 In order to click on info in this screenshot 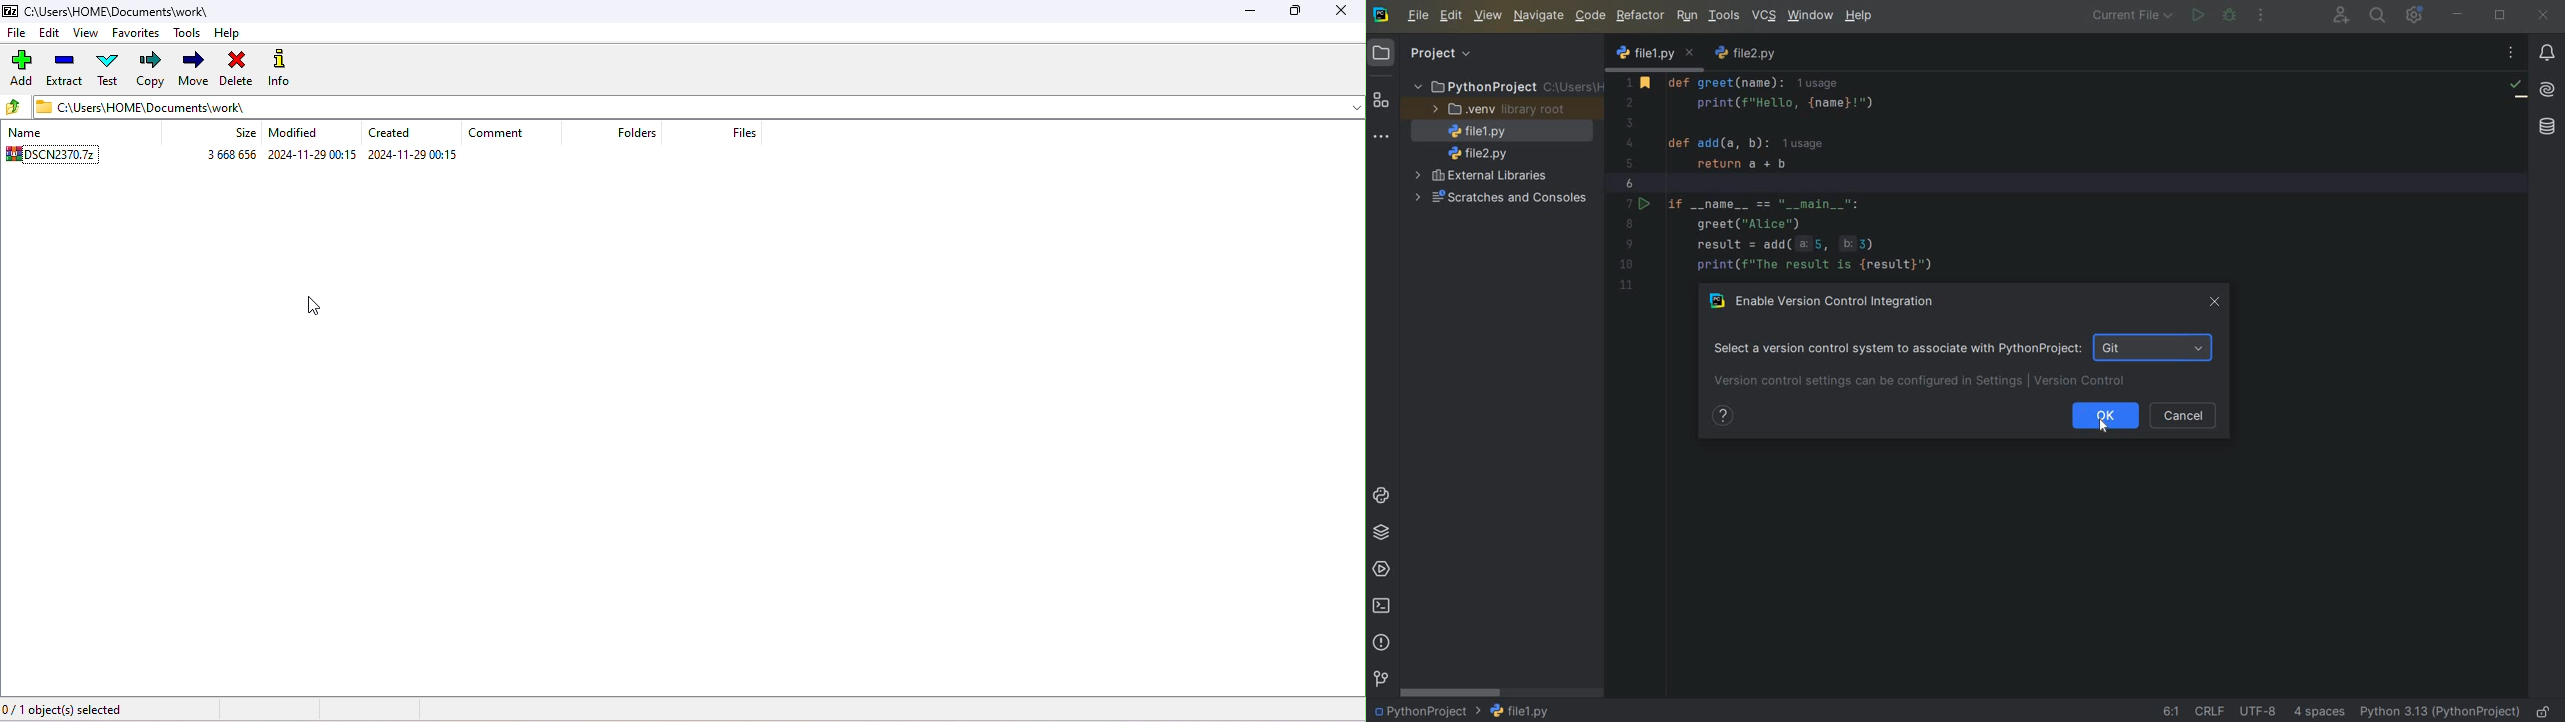, I will do `click(283, 67)`.